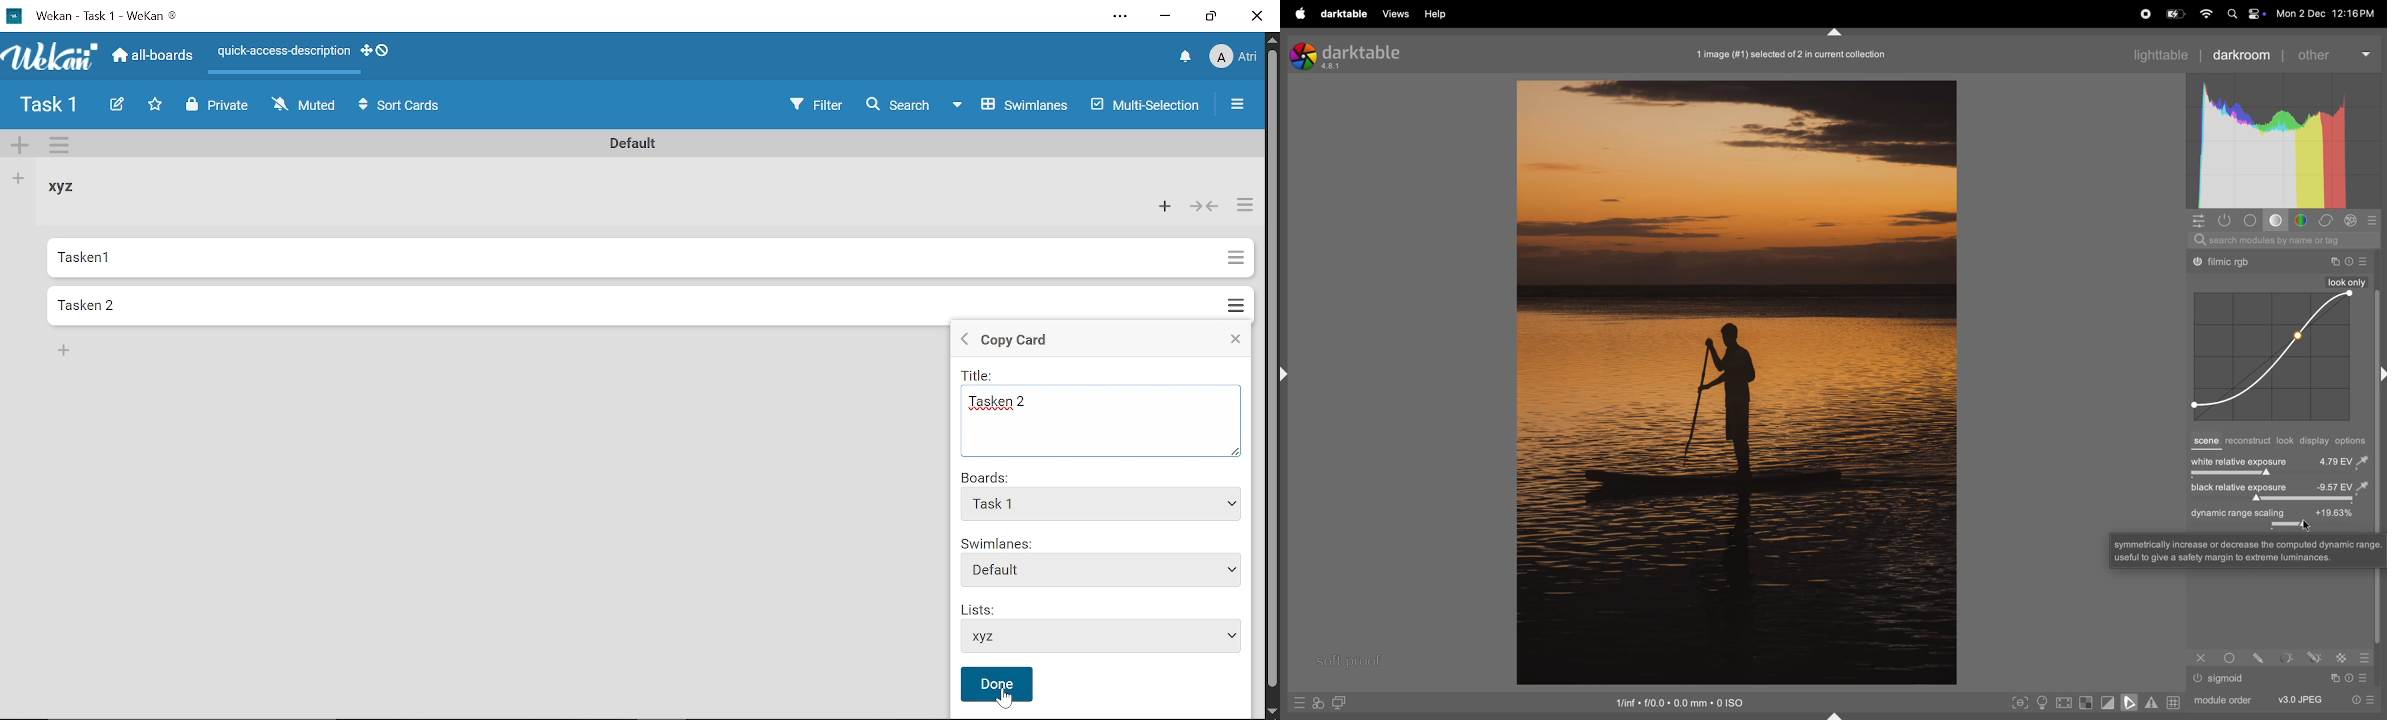  I want to click on quick acess to apply your styles, so click(1317, 703).